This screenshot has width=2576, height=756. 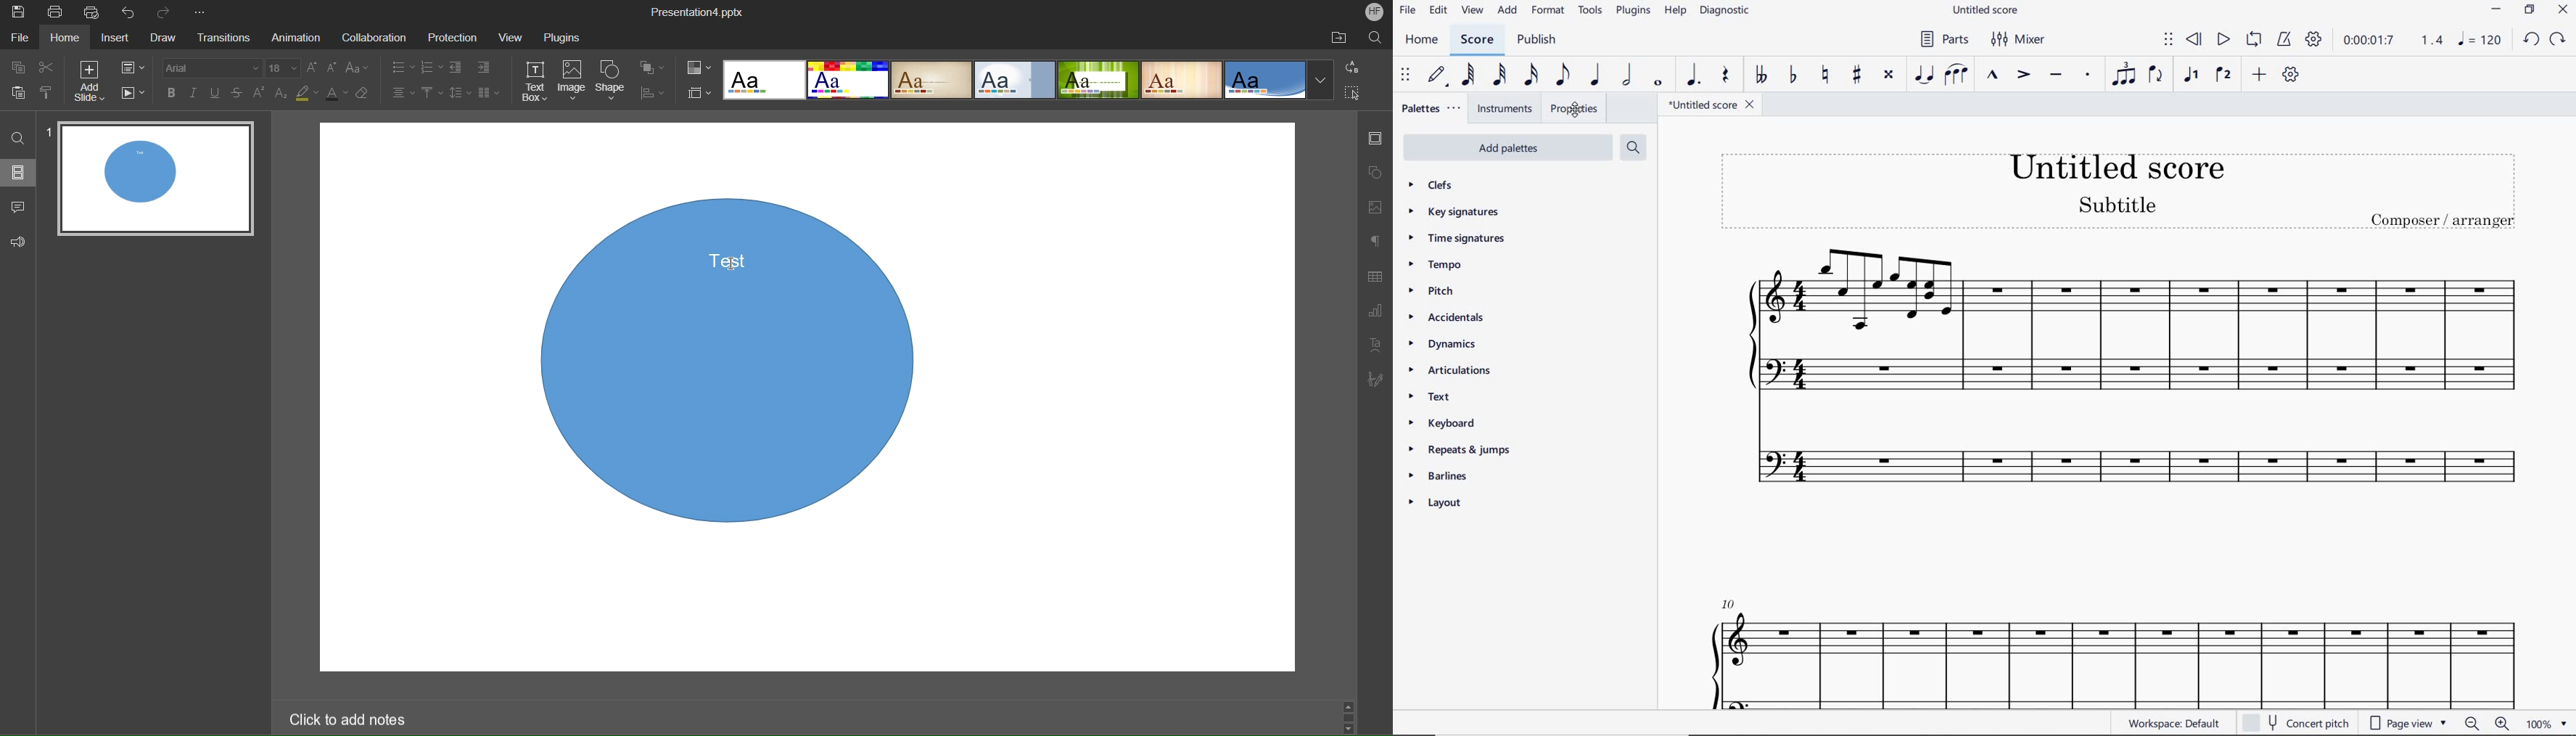 What do you see at coordinates (157, 181) in the screenshot?
I see `Slide 1` at bounding box center [157, 181].